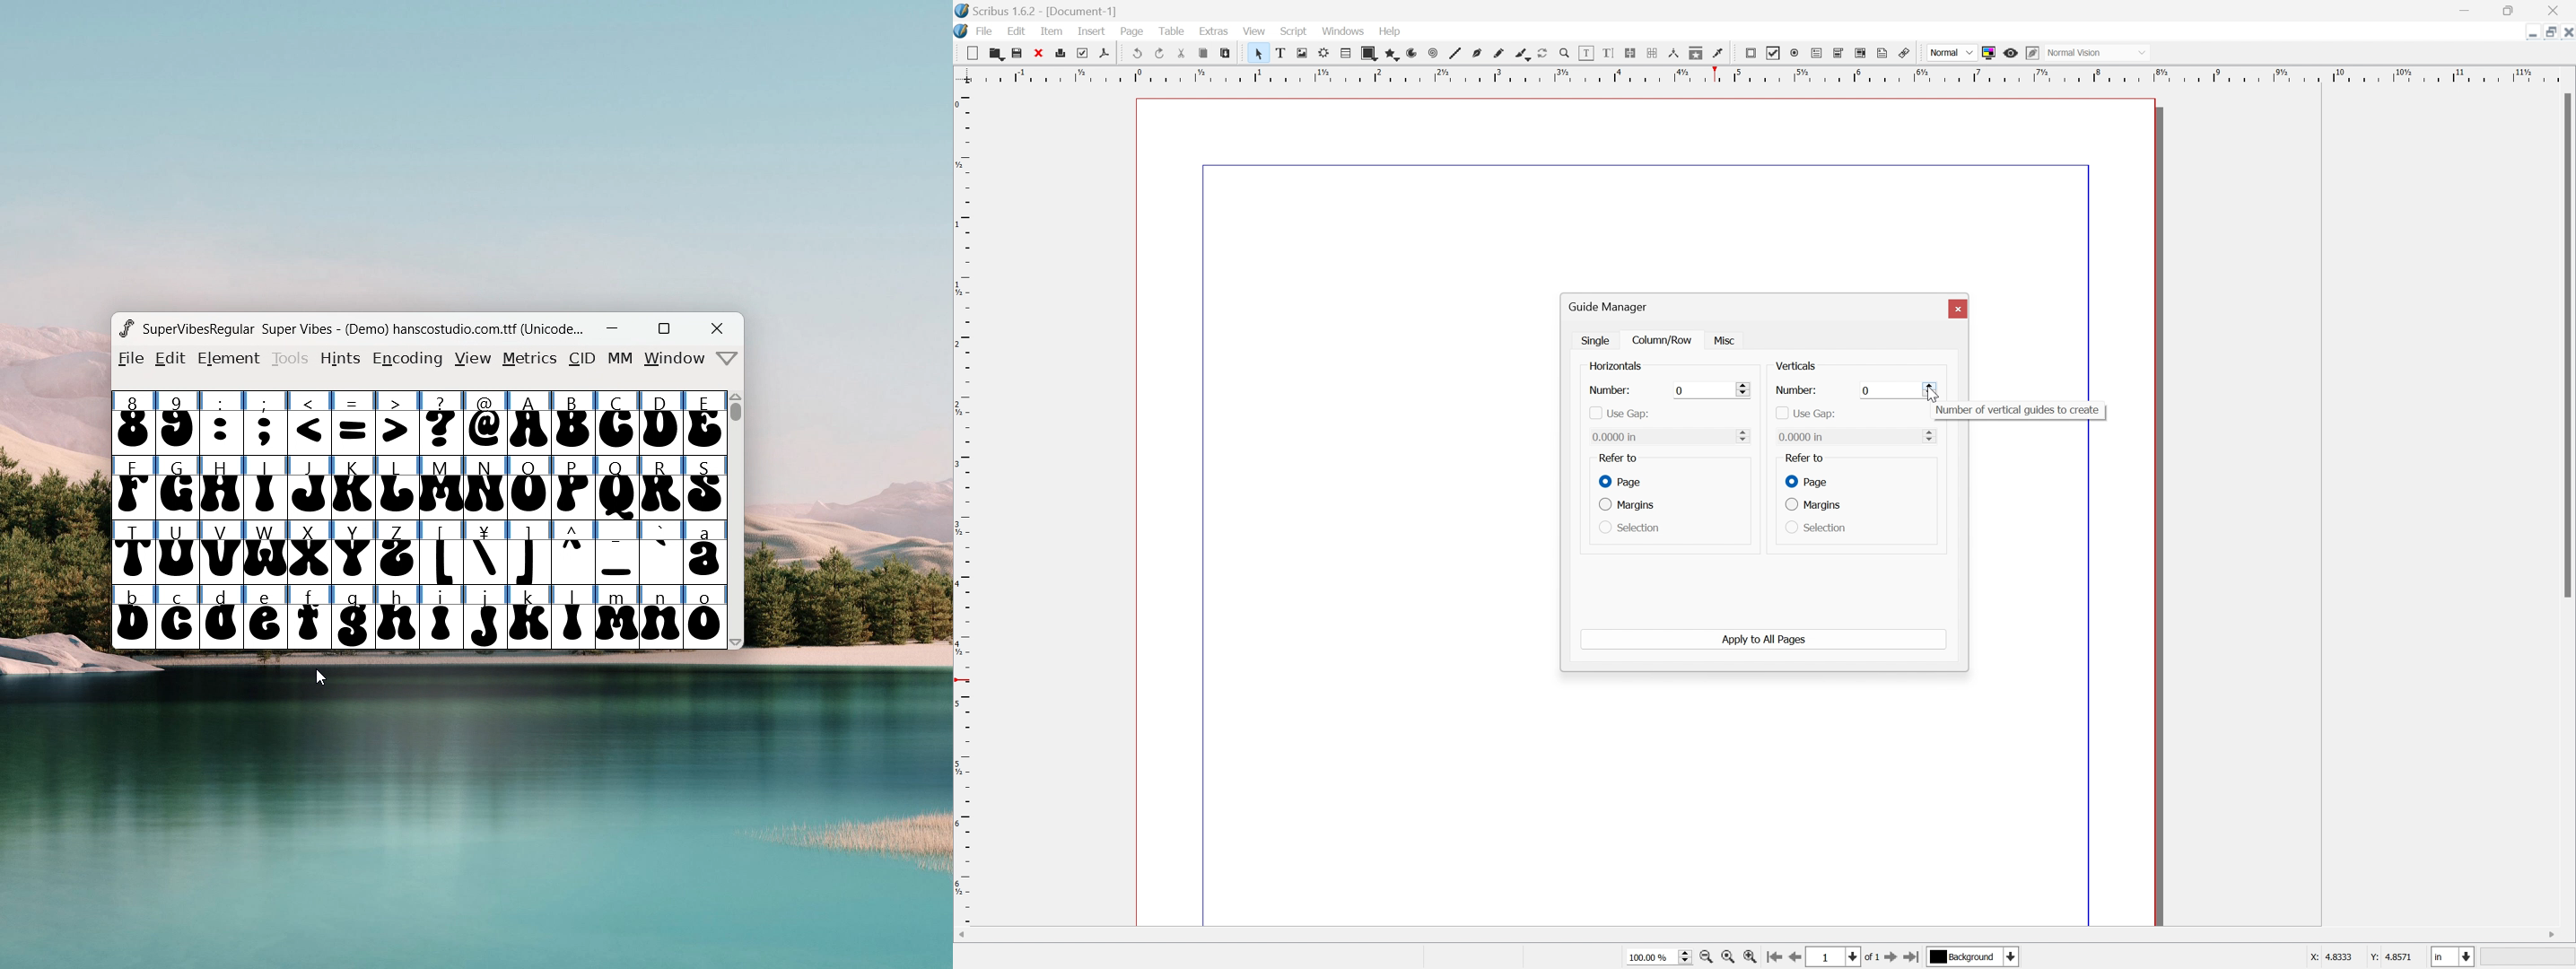  Describe the element at coordinates (1720, 54) in the screenshot. I see `eye dropper` at that location.